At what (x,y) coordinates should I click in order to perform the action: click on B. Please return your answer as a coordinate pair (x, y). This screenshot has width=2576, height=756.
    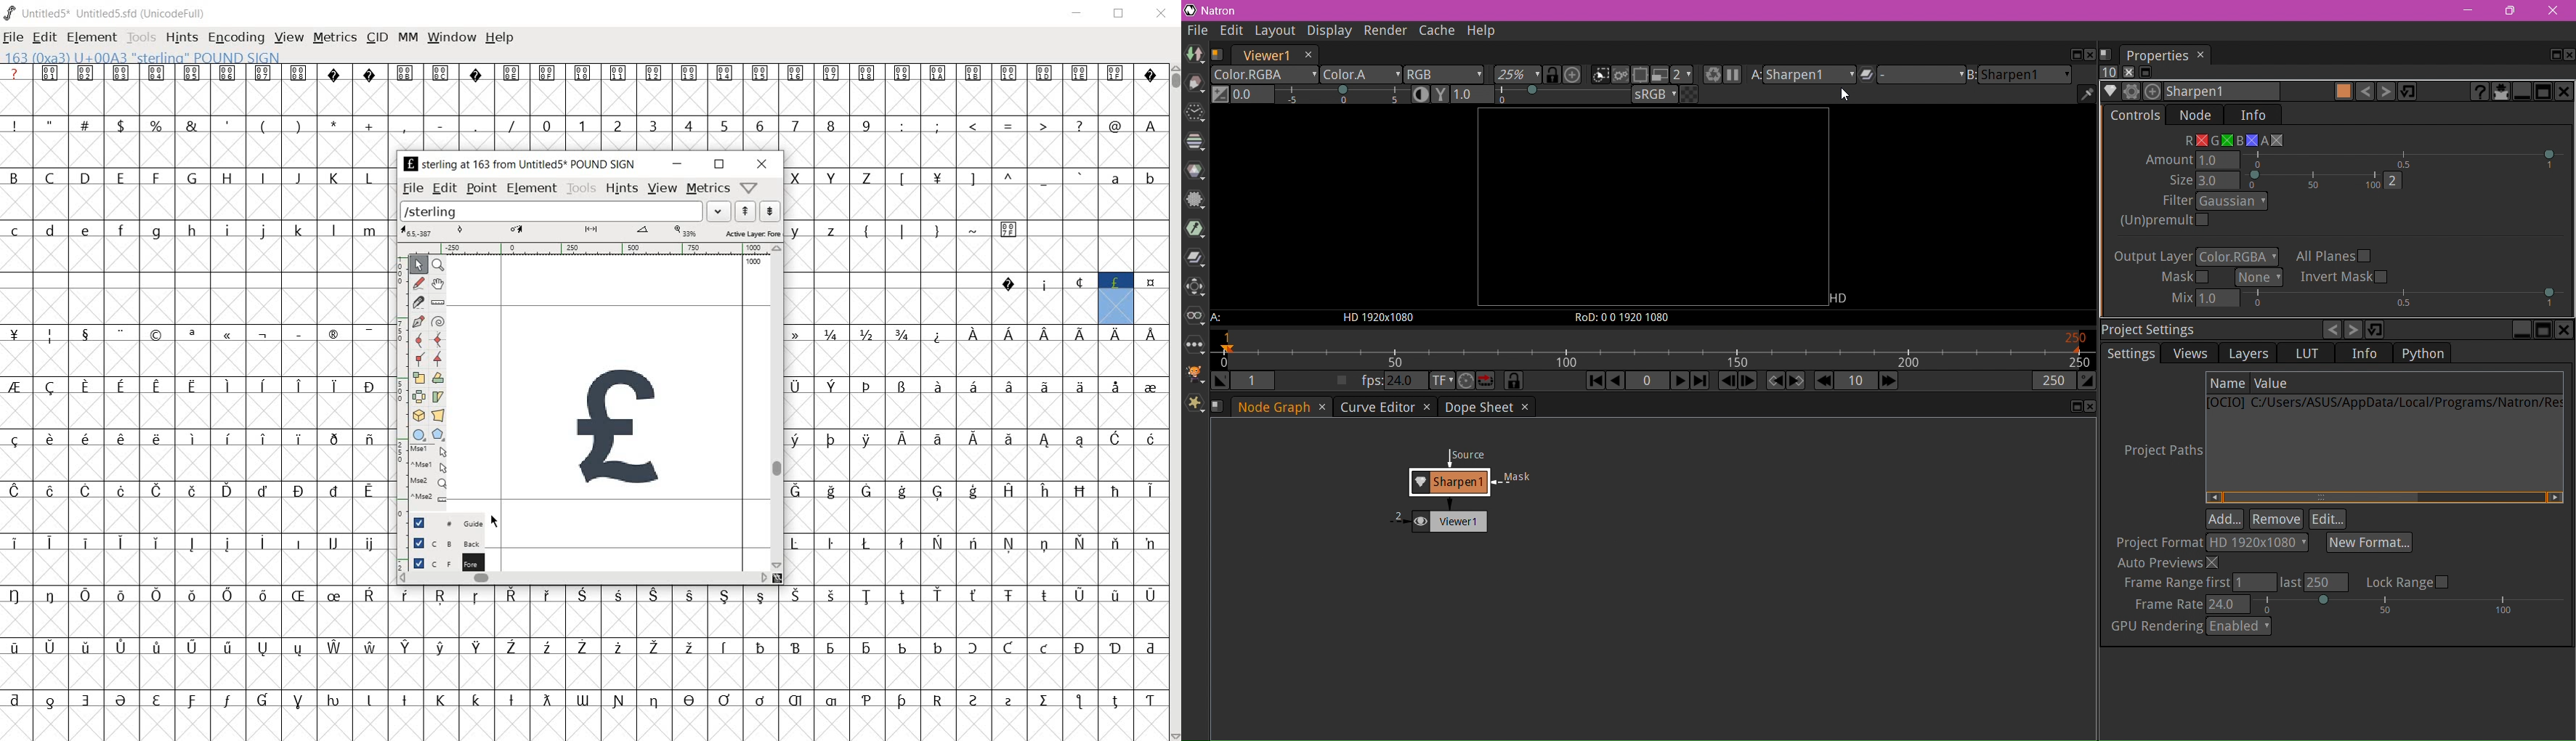
    Looking at the image, I should click on (19, 176).